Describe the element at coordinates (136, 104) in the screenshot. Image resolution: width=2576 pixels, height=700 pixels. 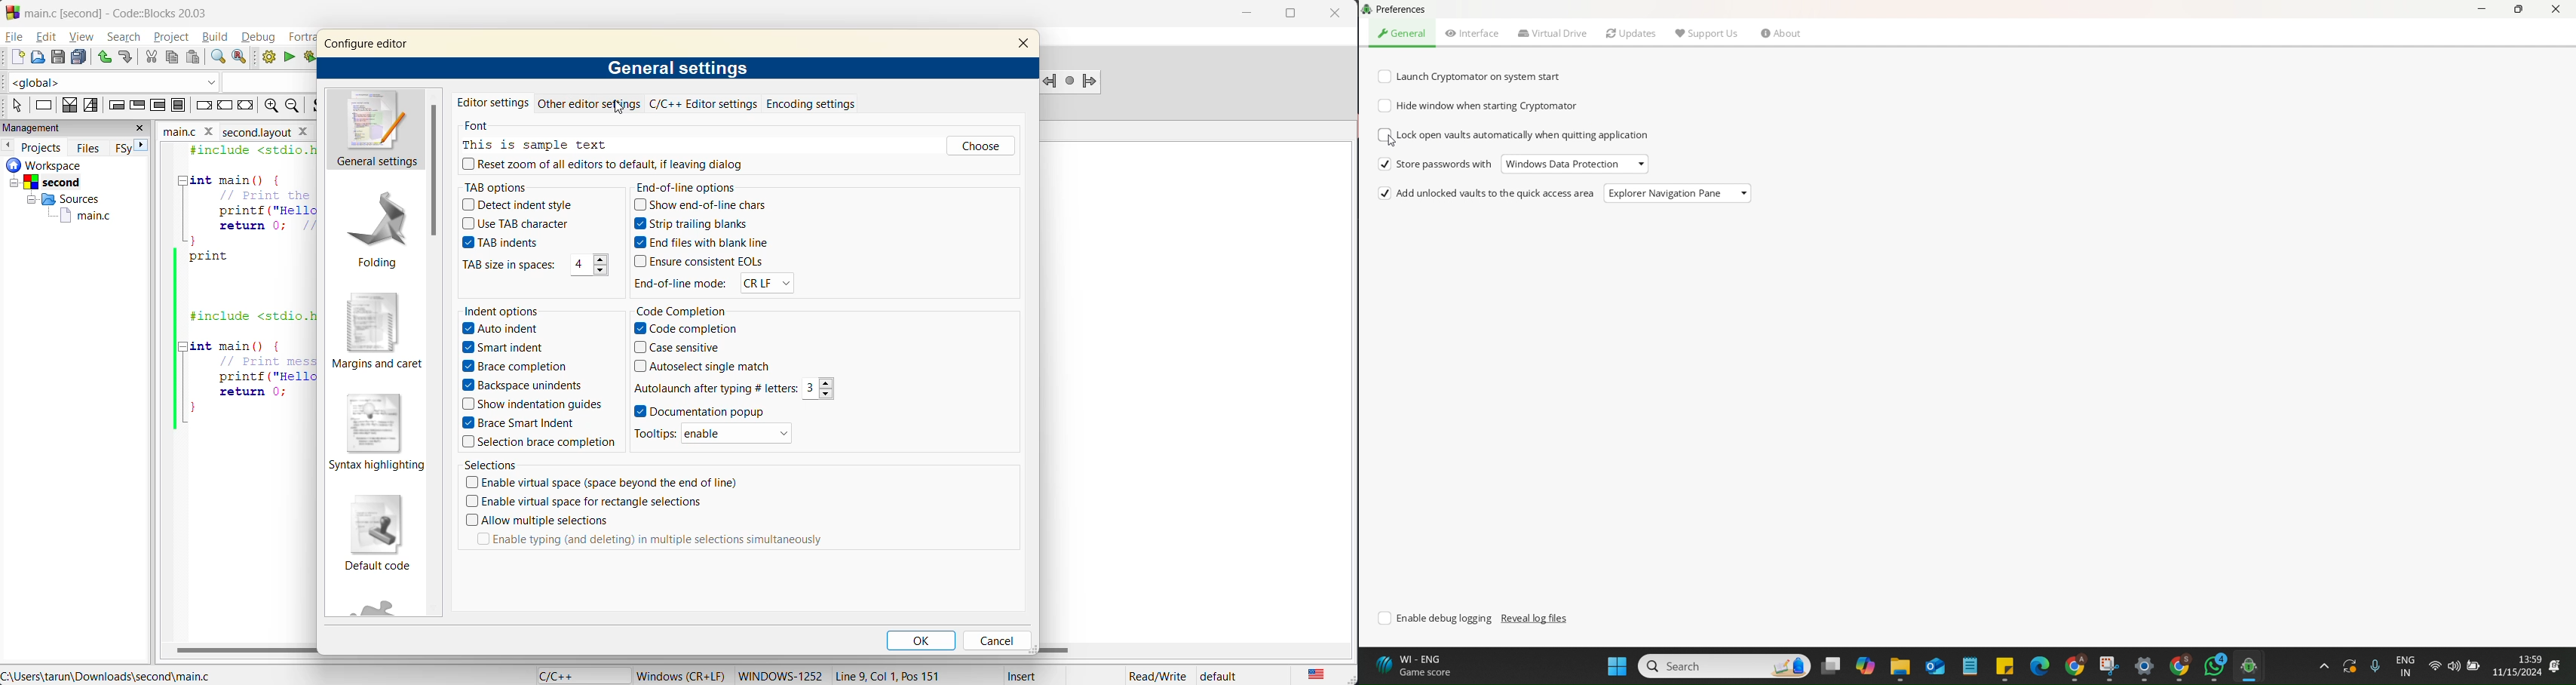
I see `exit condition loop` at that location.